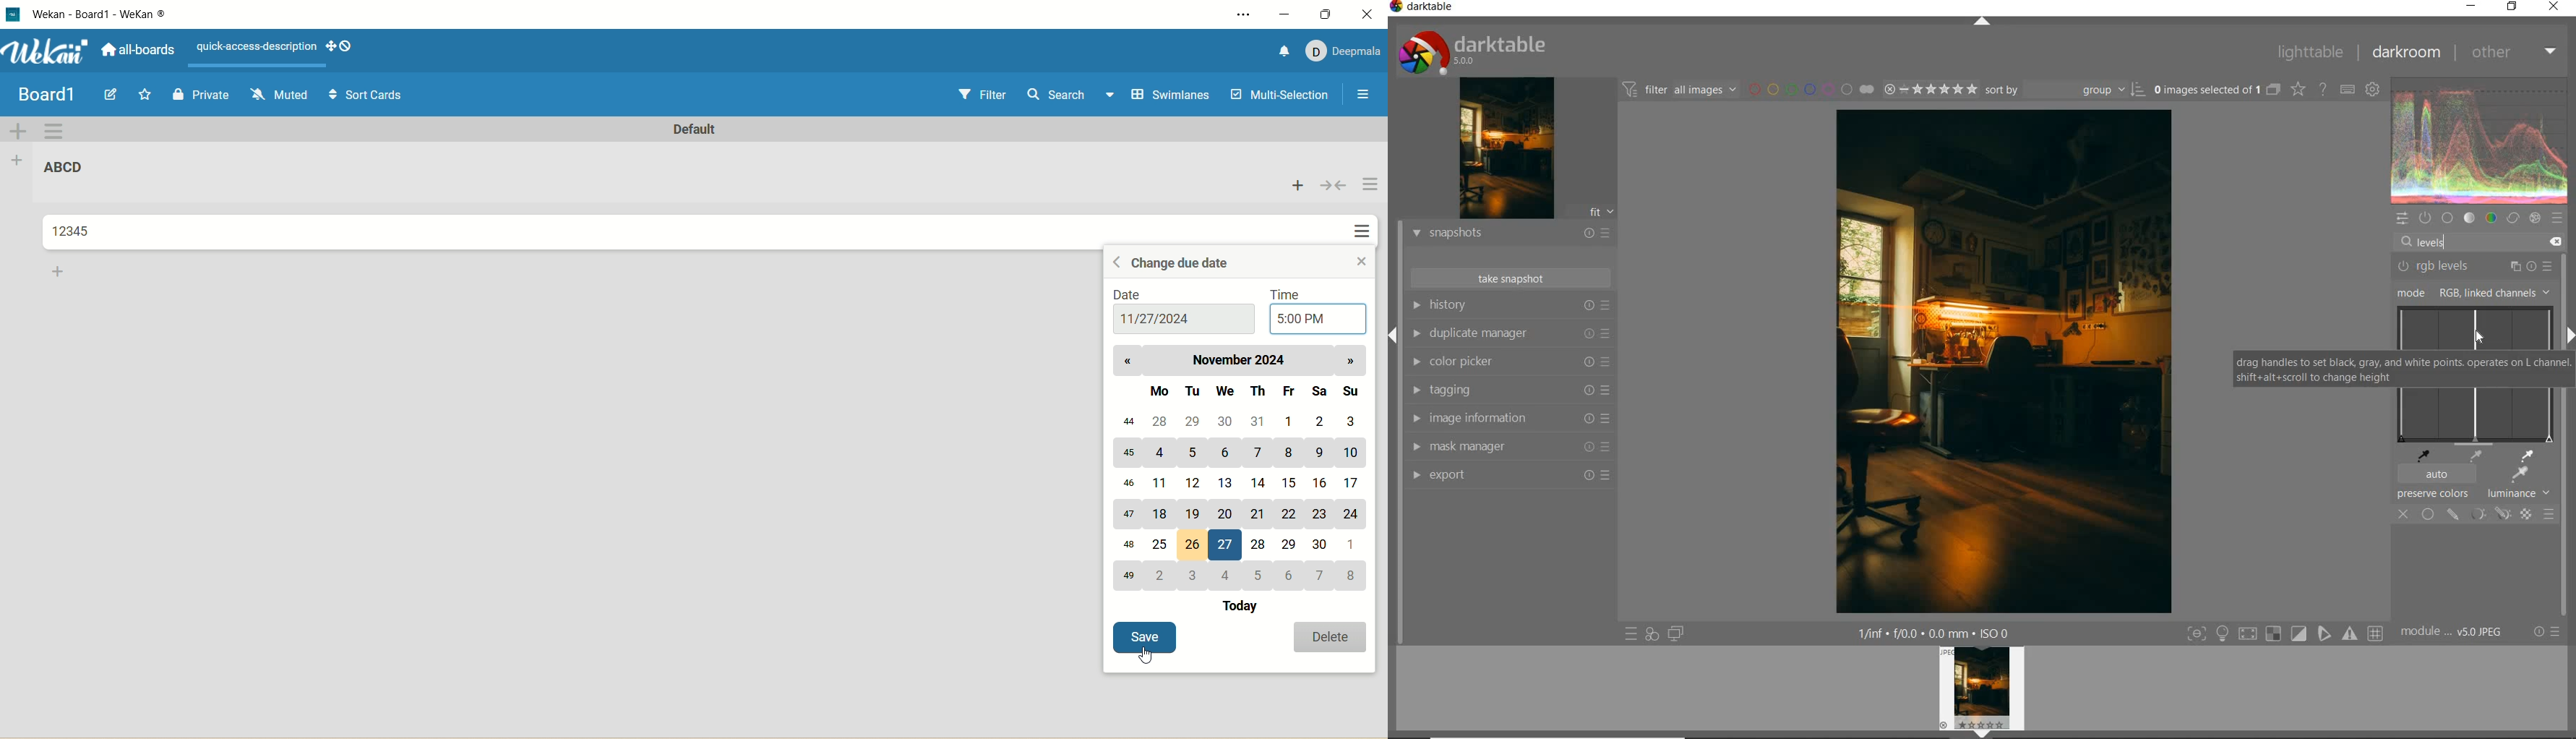 The image size is (2576, 756). I want to click on tagging, so click(1507, 388).